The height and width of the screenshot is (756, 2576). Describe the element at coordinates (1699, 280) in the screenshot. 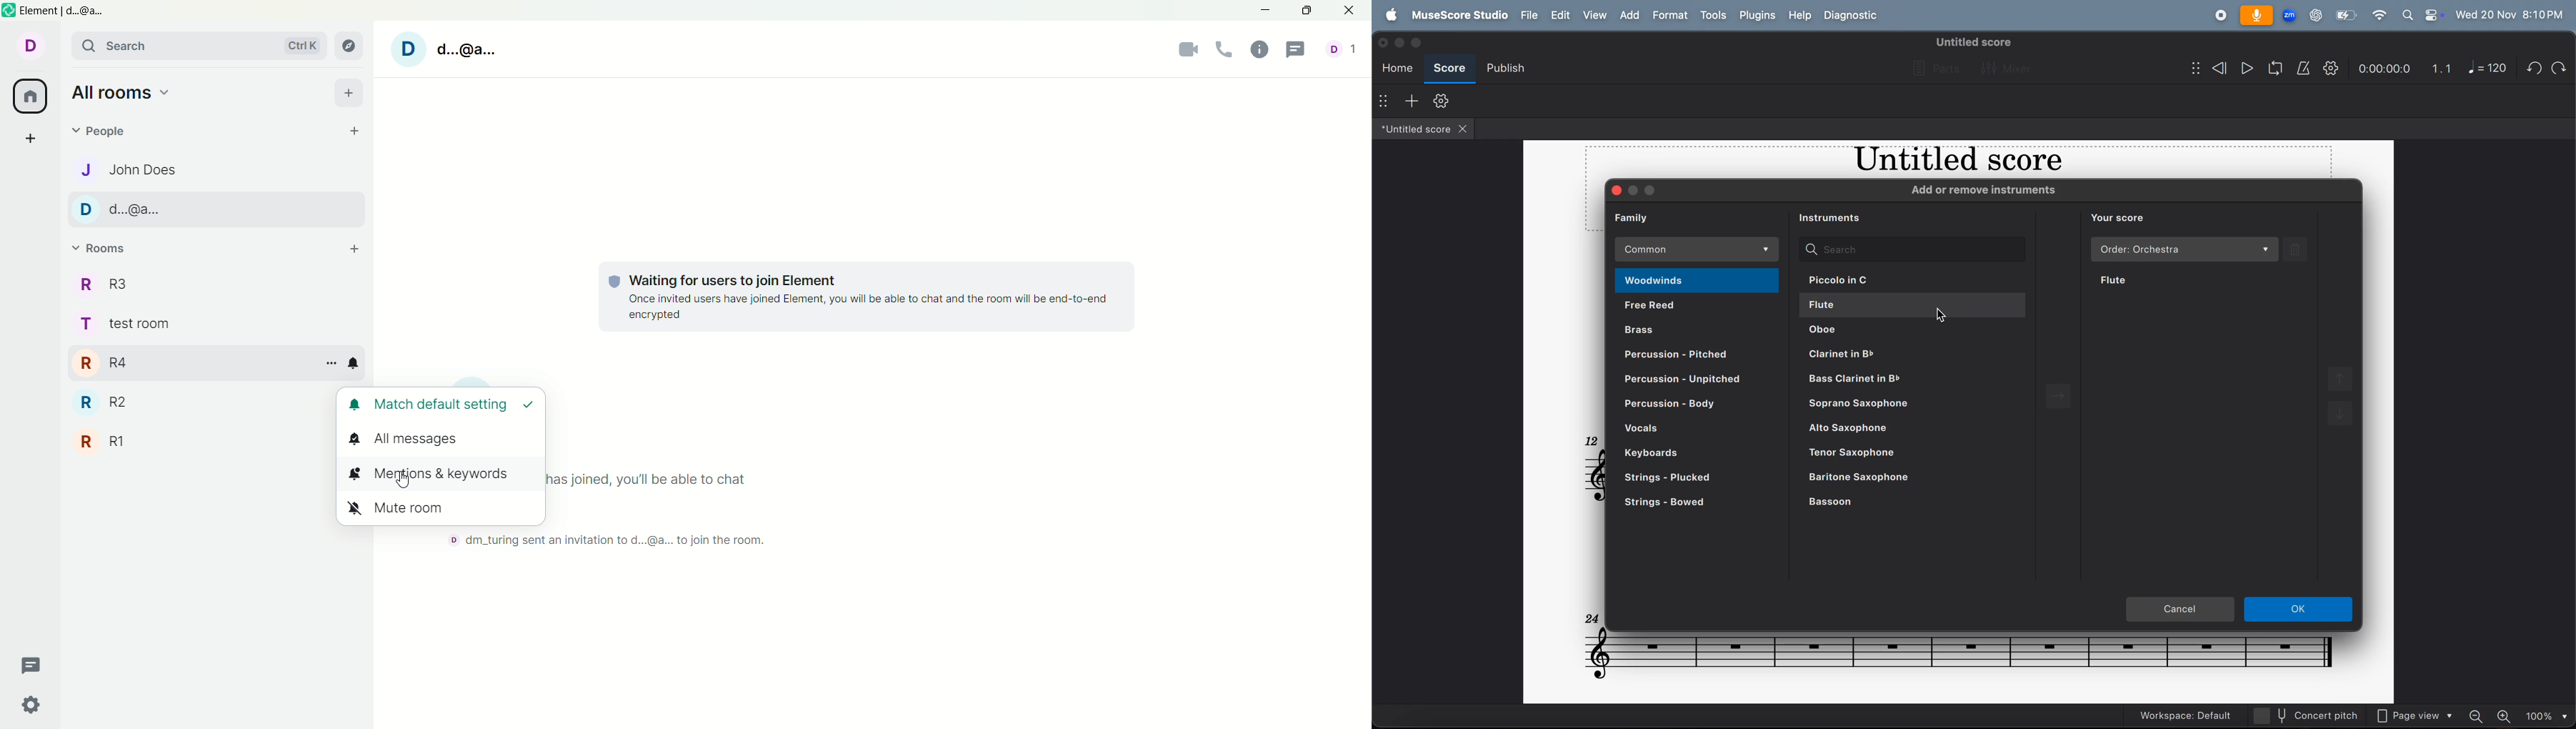

I see `woodwinds` at that location.